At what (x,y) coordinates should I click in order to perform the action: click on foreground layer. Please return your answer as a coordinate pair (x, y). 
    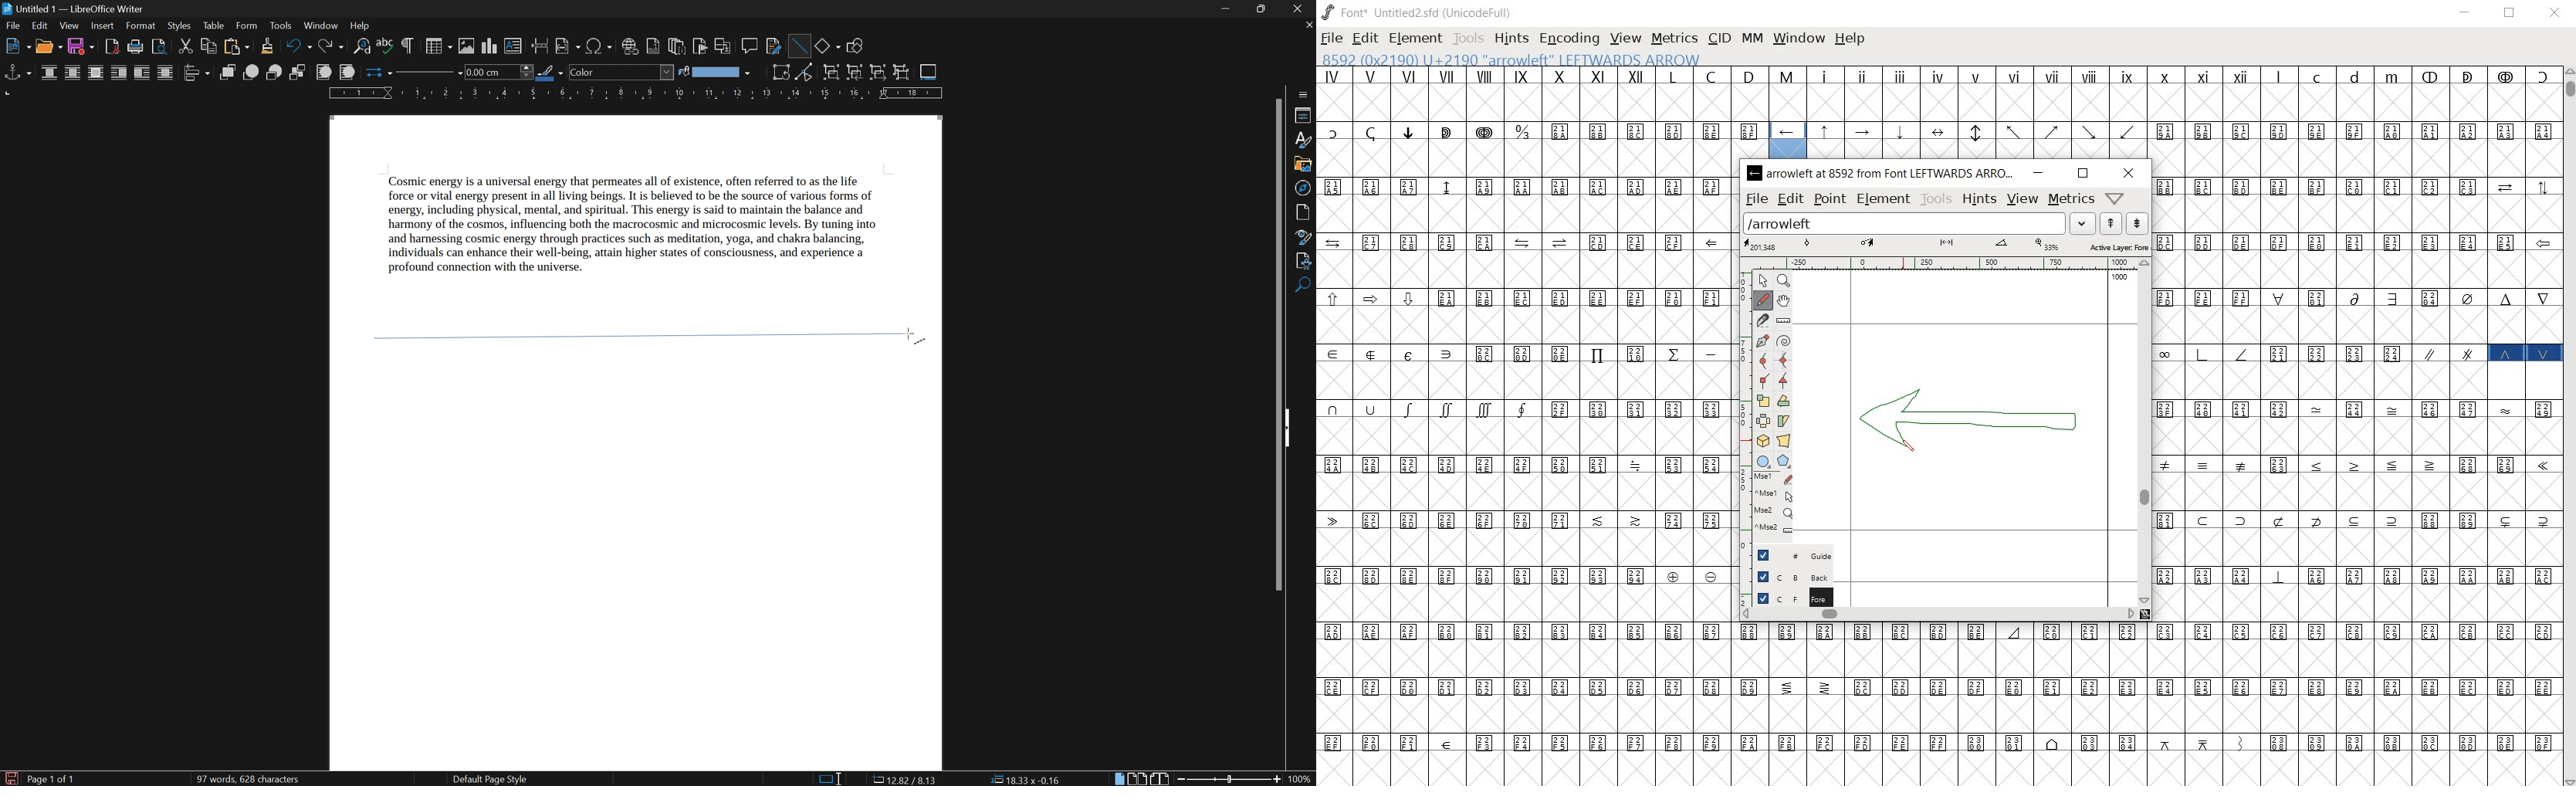
    Looking at the image, I should click on (1787, 598).